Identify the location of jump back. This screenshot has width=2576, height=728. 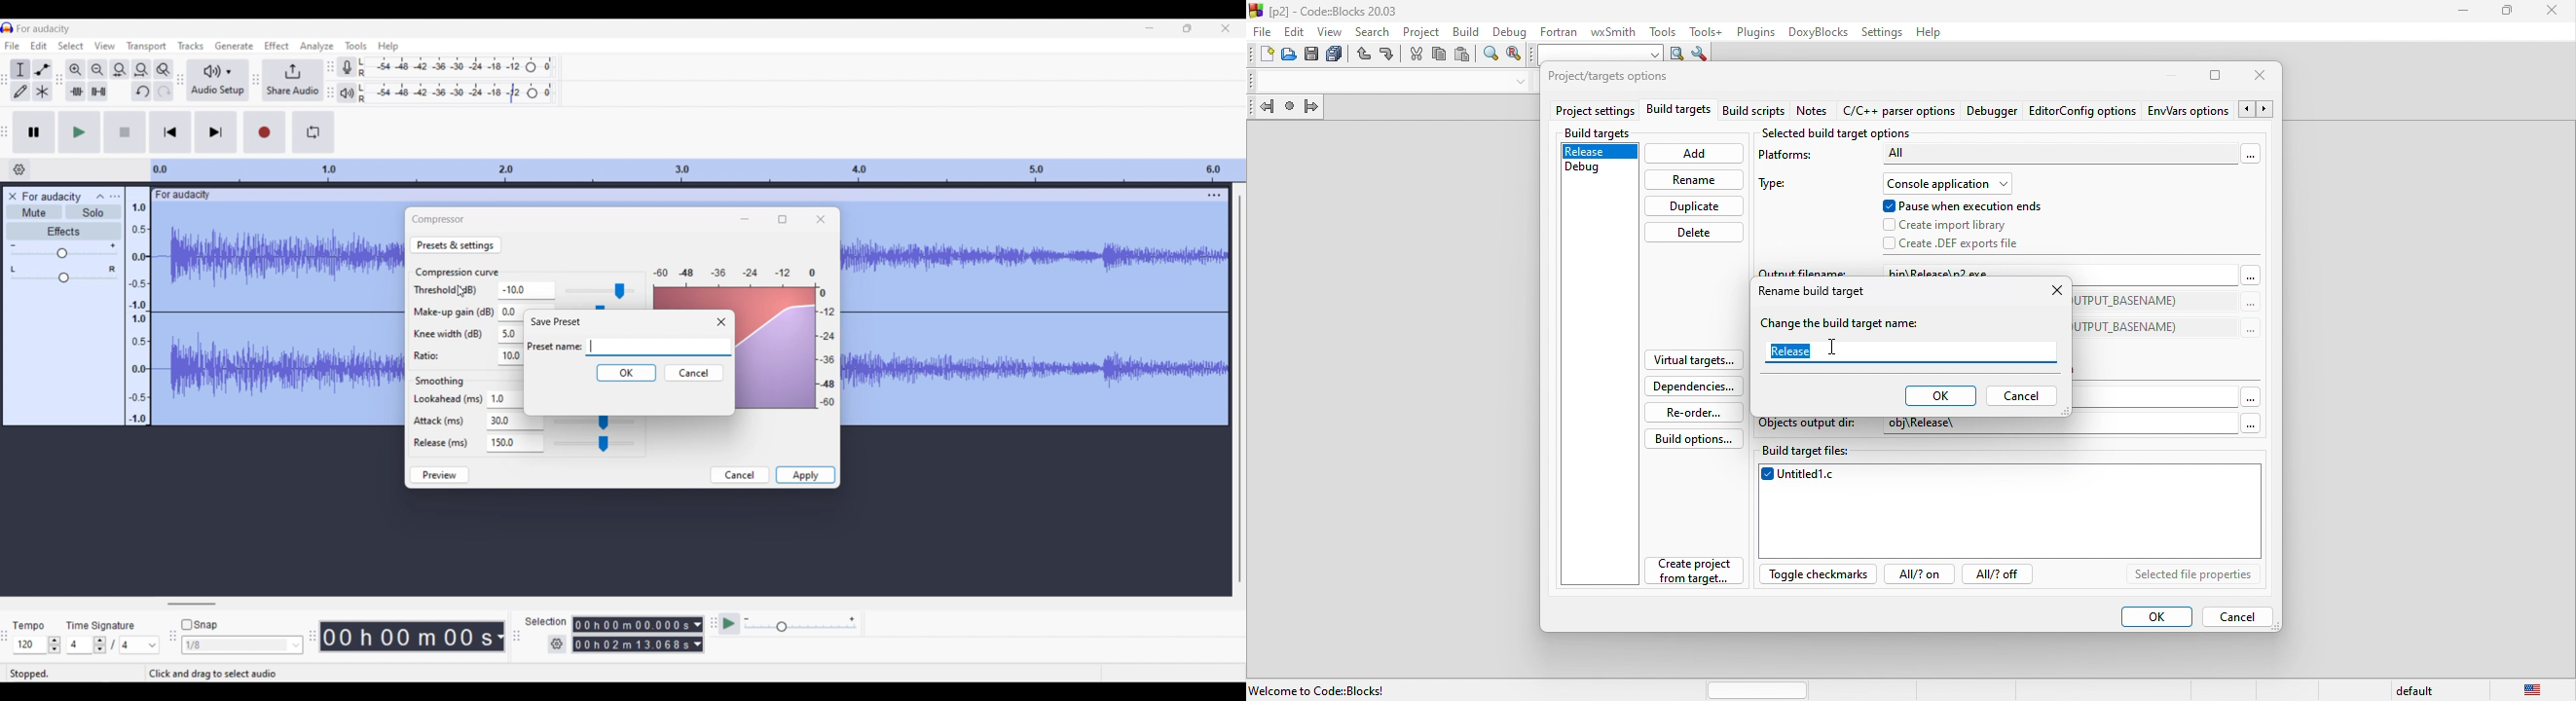
(1263, 109).